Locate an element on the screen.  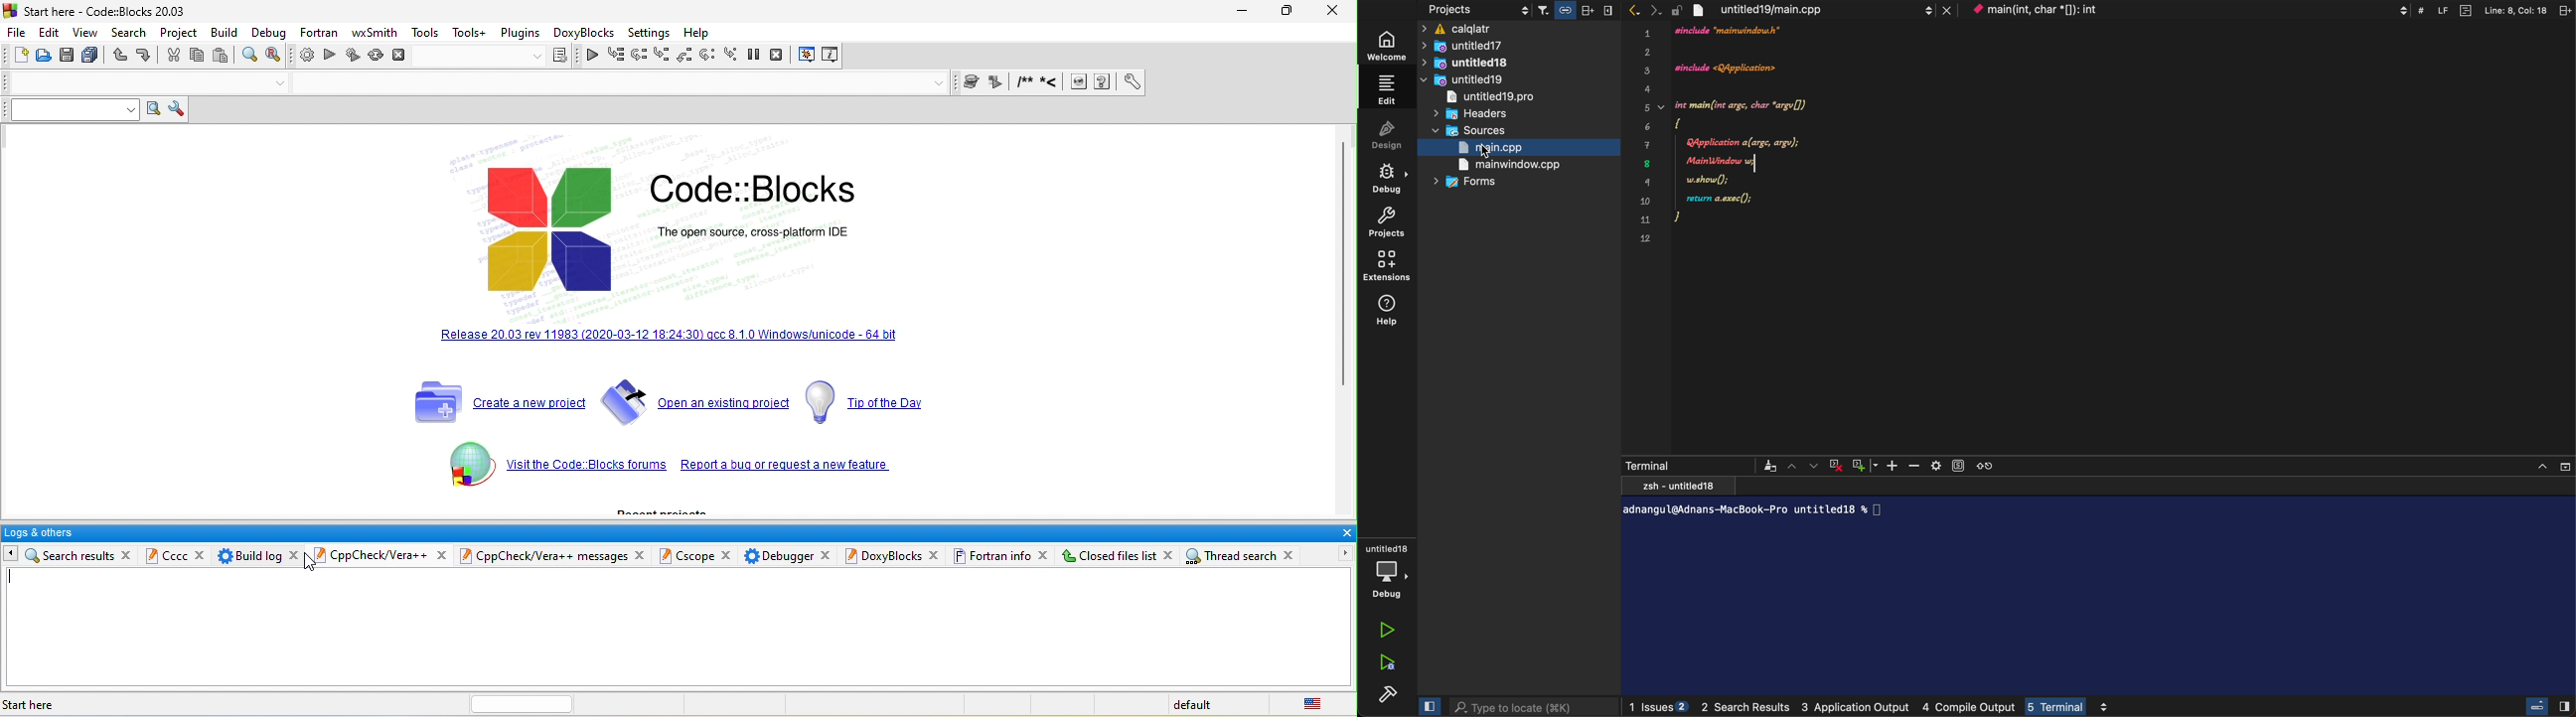
Subtitles is located at coordinates (1959, 464).